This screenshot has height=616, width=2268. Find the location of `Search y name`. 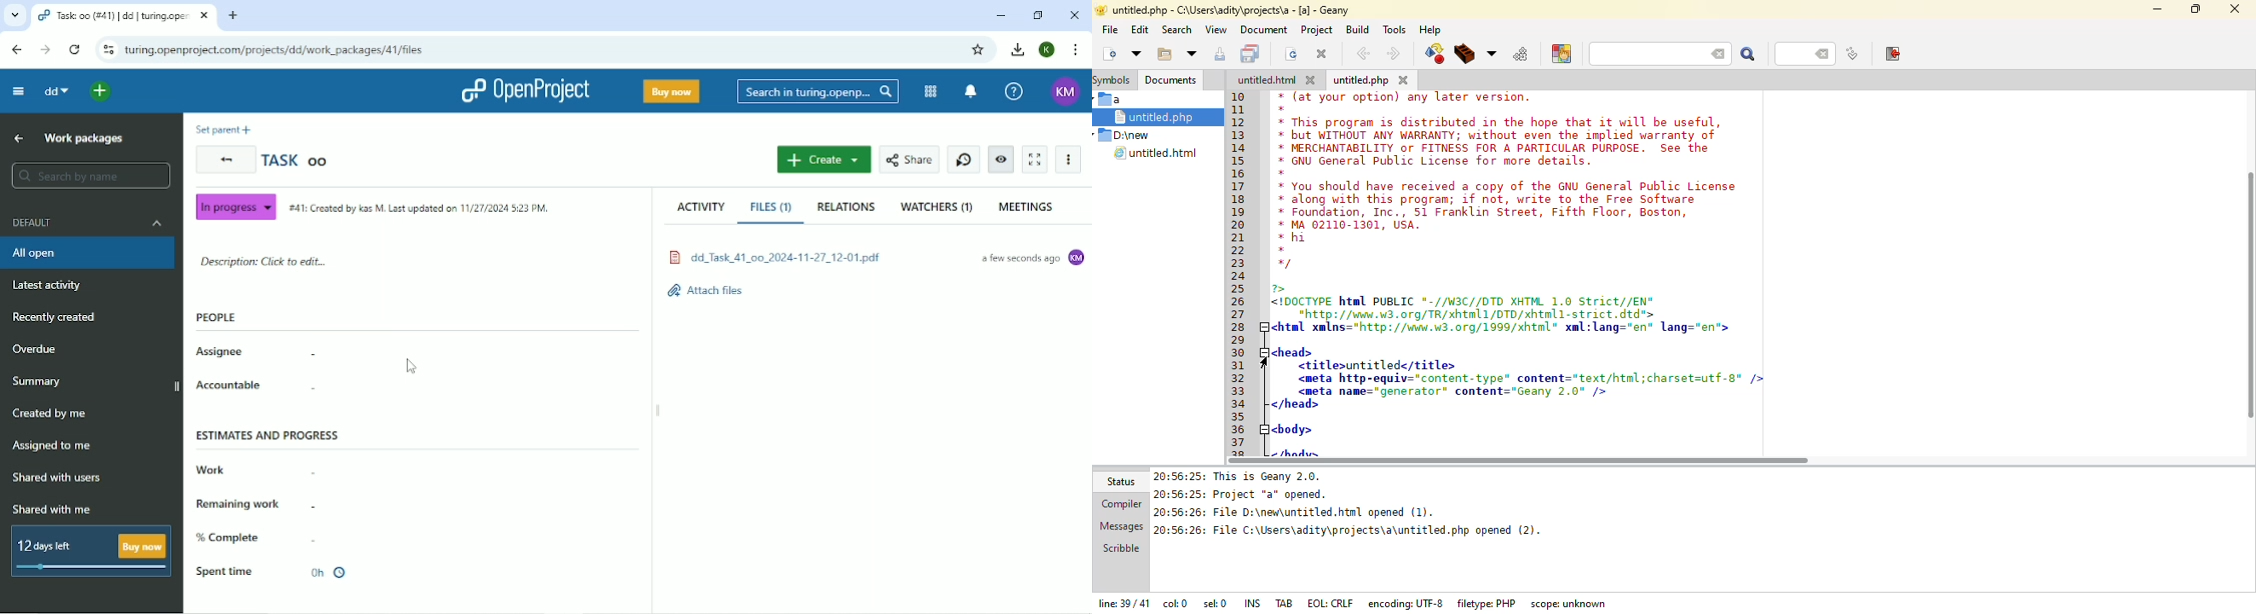

Search y name is located at coordinates (92, 175).